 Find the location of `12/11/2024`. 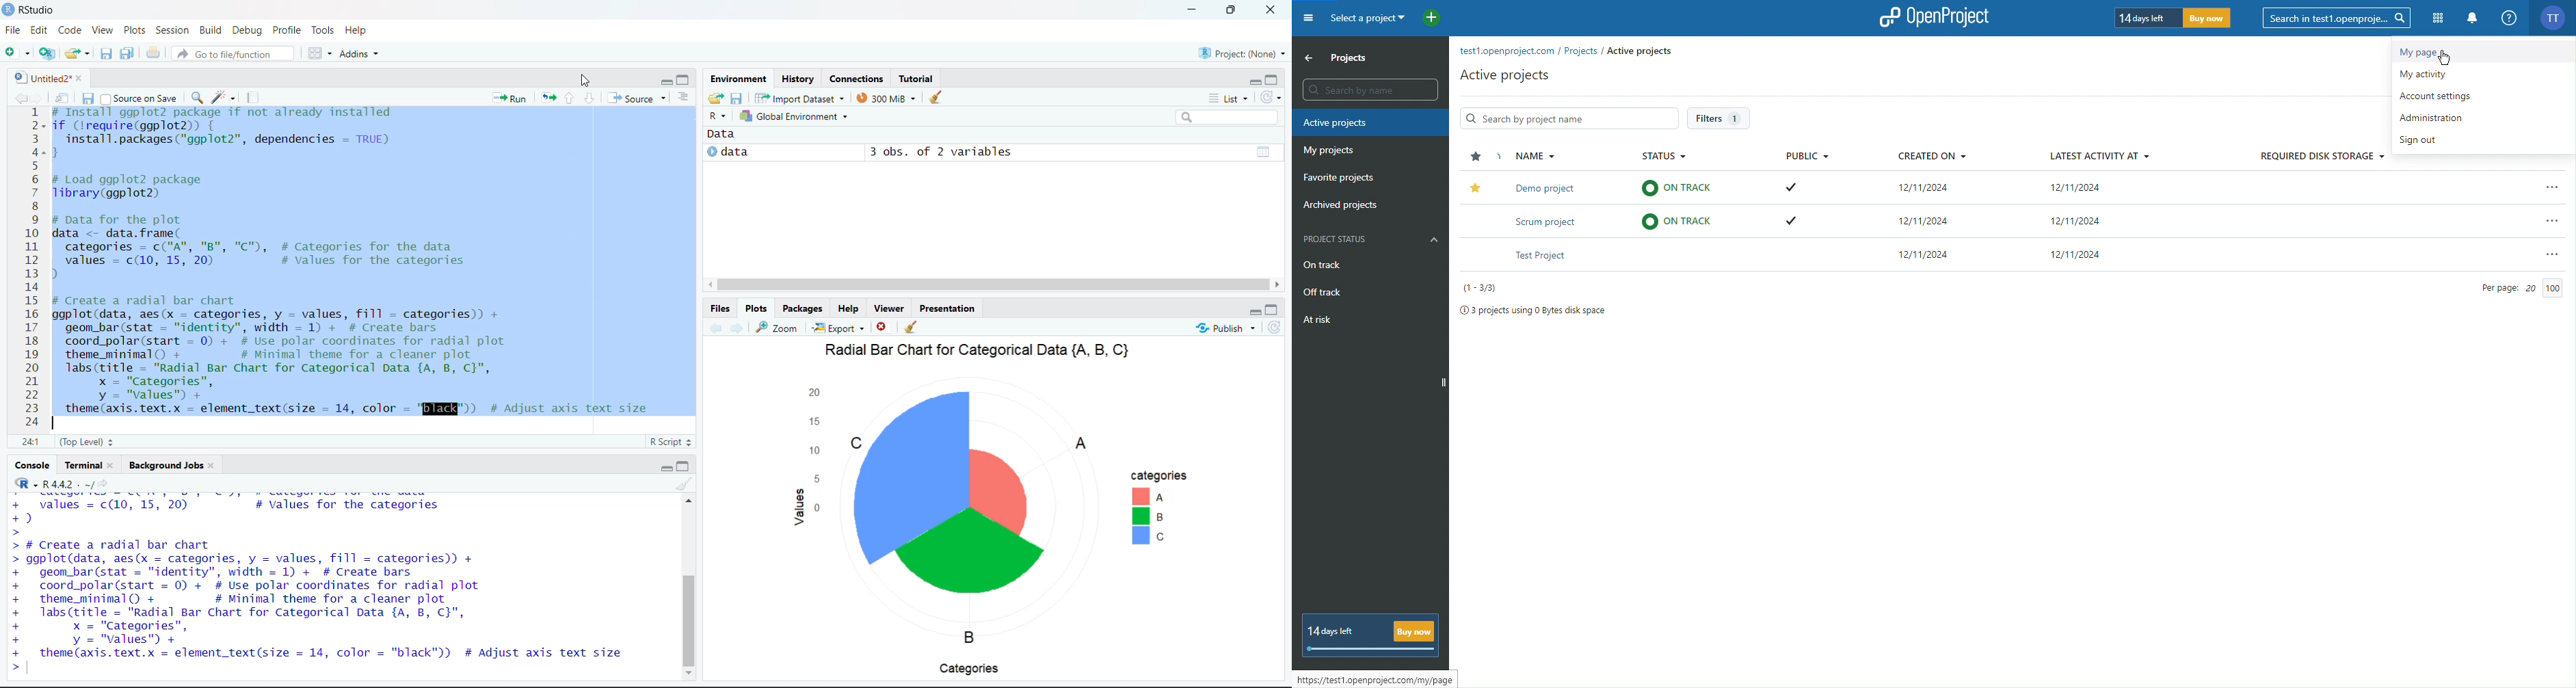

12/11/2024 is located at coordinates (1930, 256).